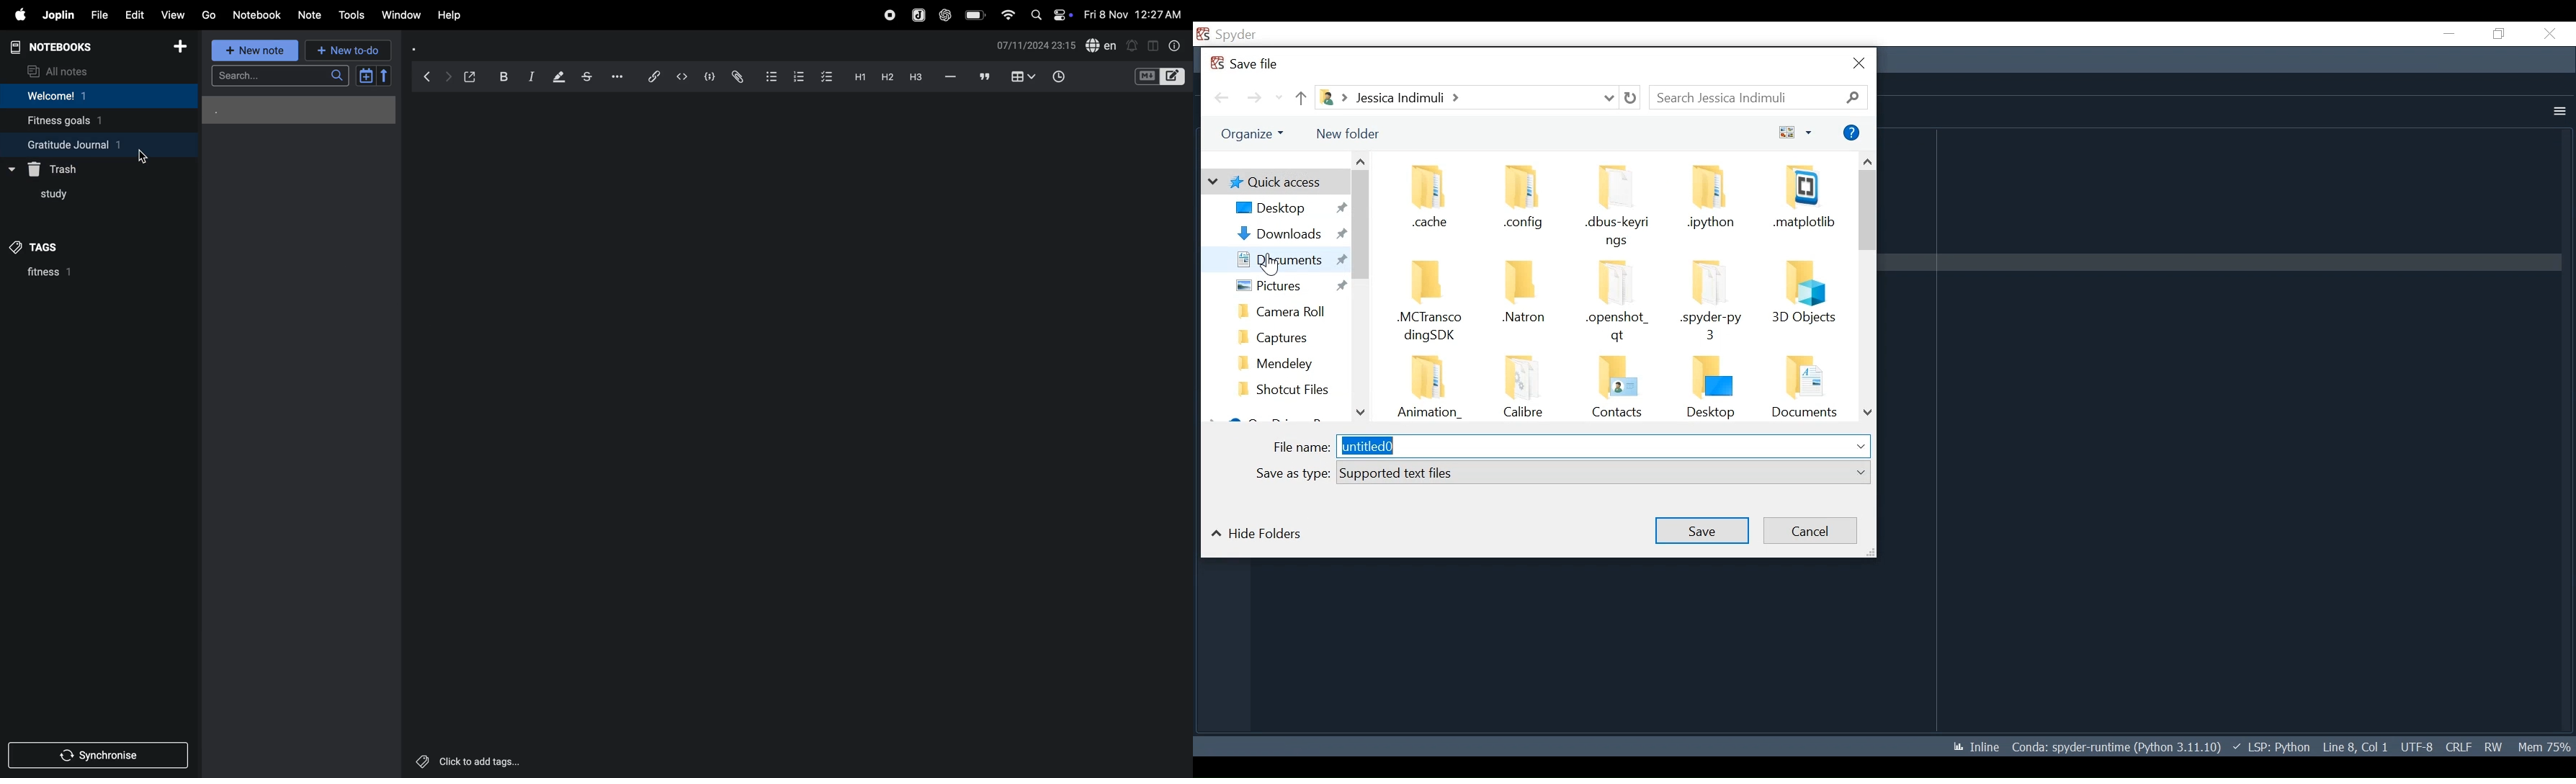 This screenshot has width=2576, height=784. Describe the element at coordinates (43, 247) in the screenshot. I see `tags ` at that location.